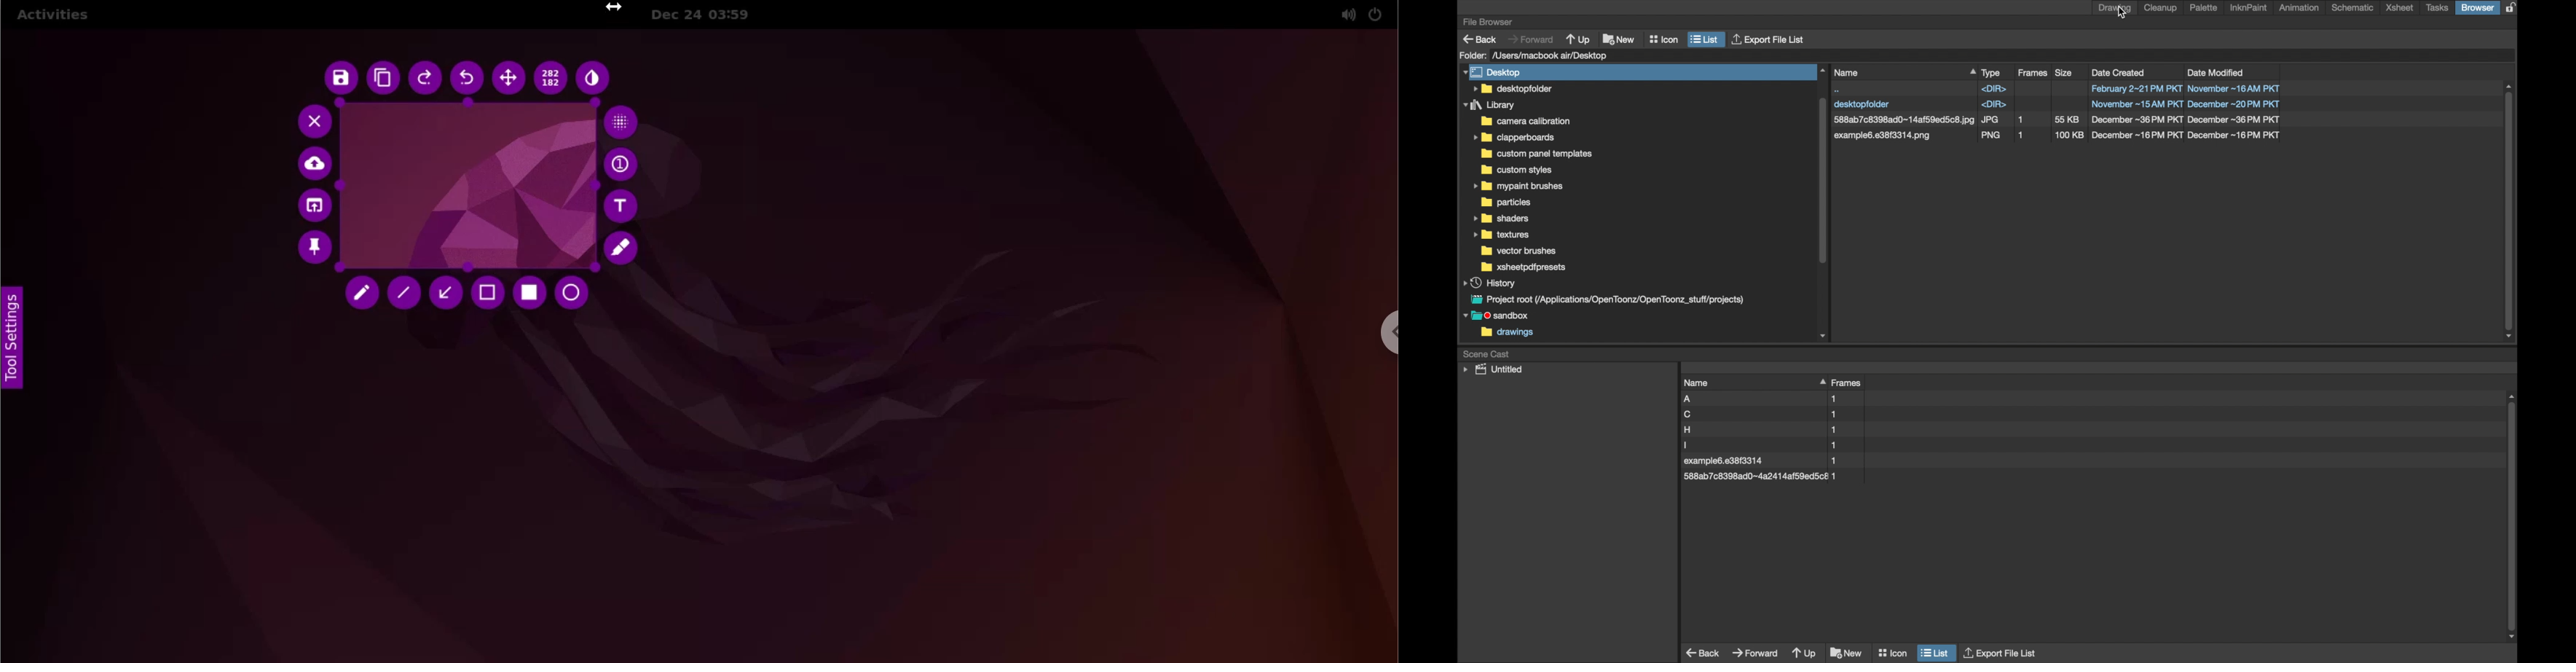 Image resolution: width=2576 pixels, height=672 pixels. Describe the element at coordinates (1514, 138) in the screenshot. I see `folder` at that location.